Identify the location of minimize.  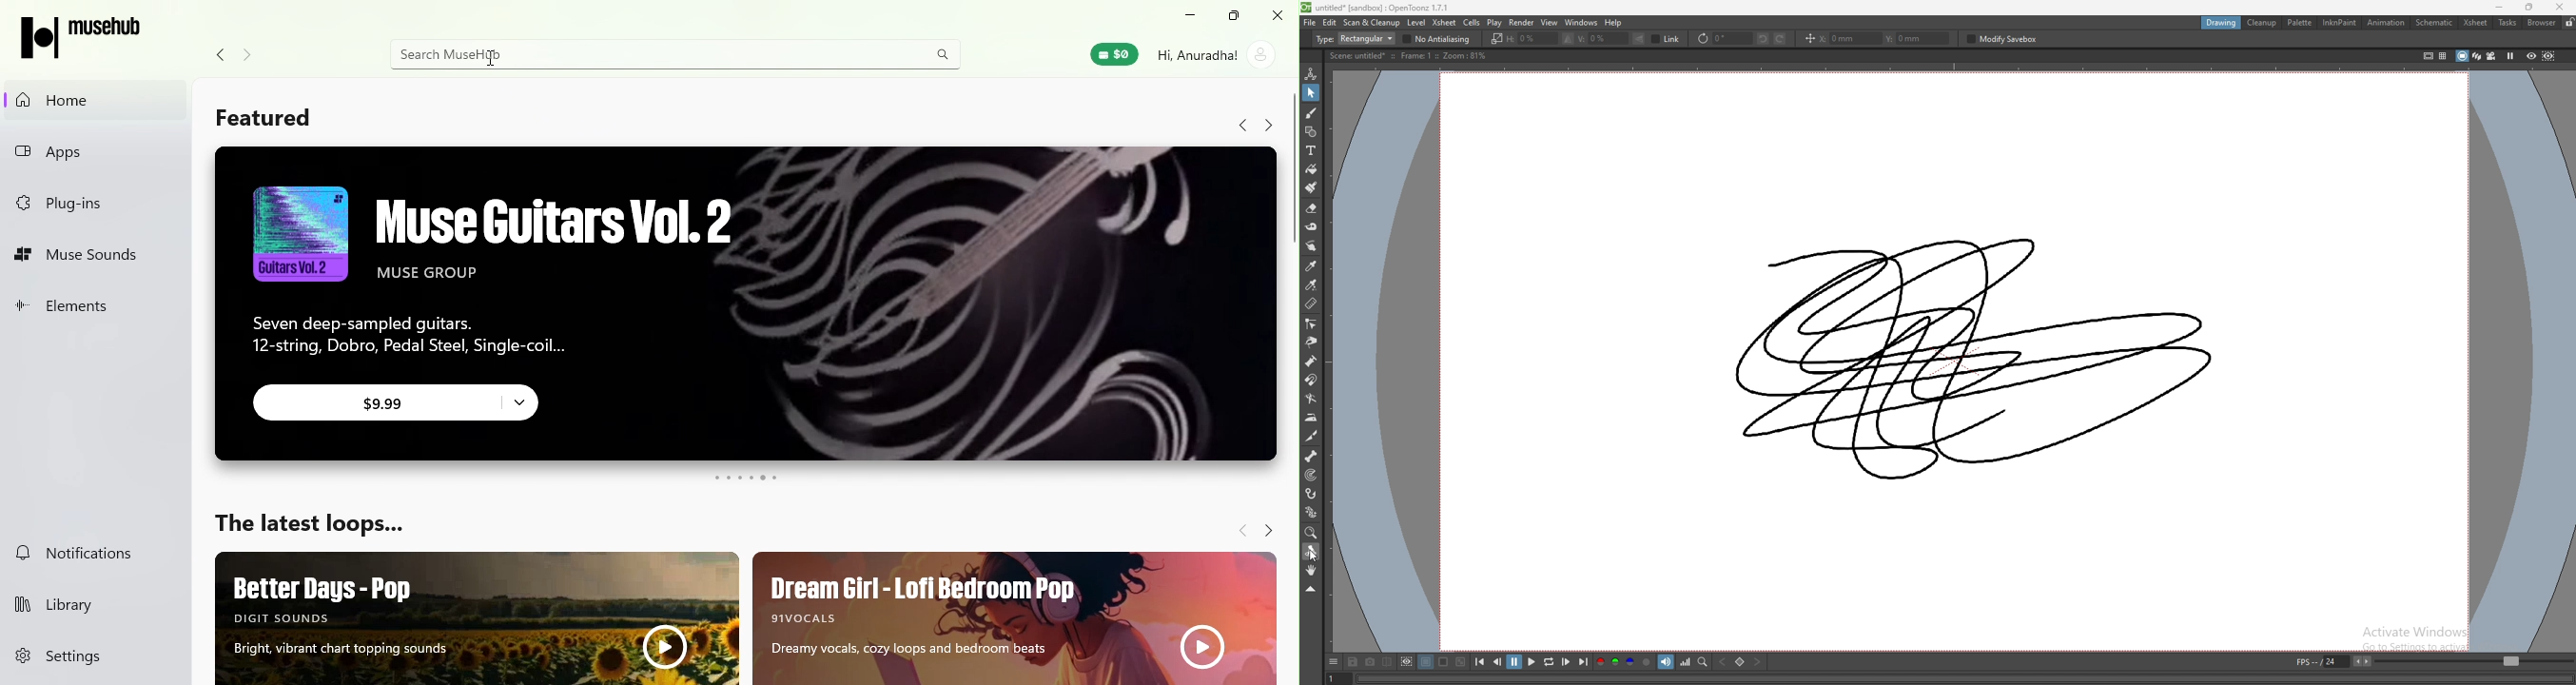
(2500, 7).